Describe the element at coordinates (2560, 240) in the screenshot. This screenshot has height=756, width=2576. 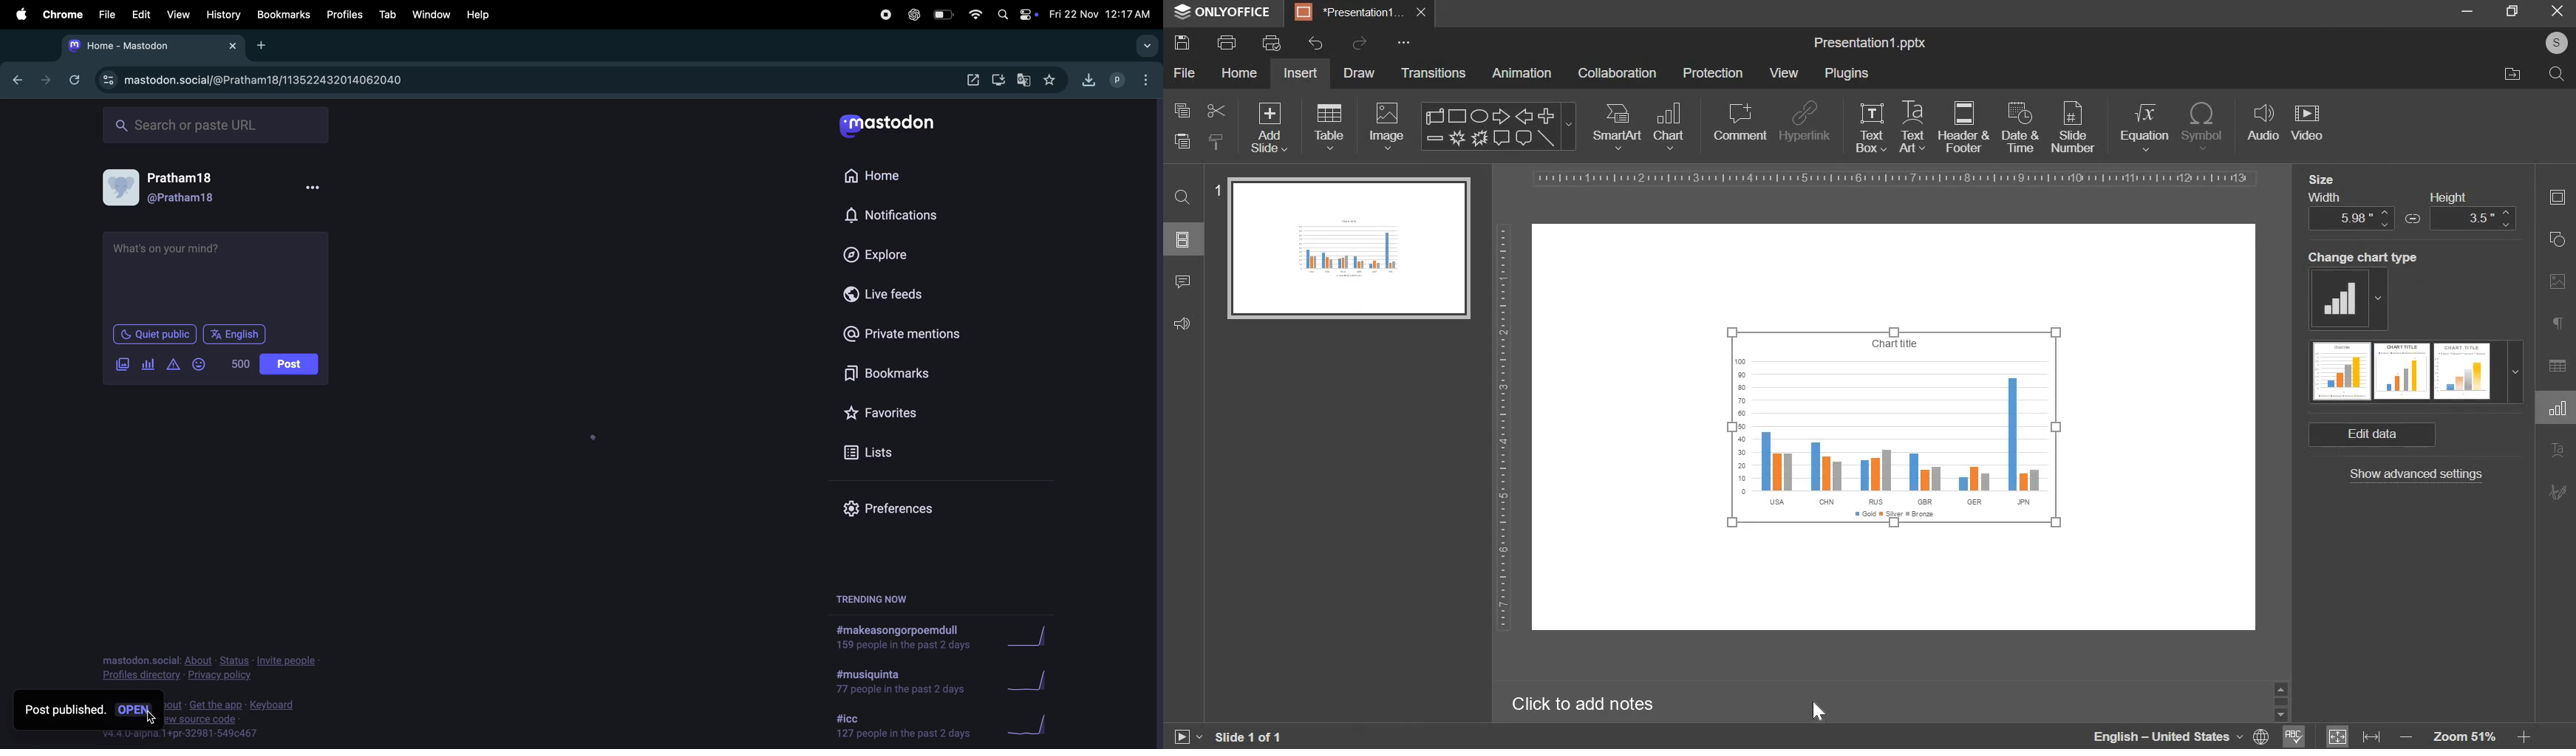
I see `shape settings` at that location.